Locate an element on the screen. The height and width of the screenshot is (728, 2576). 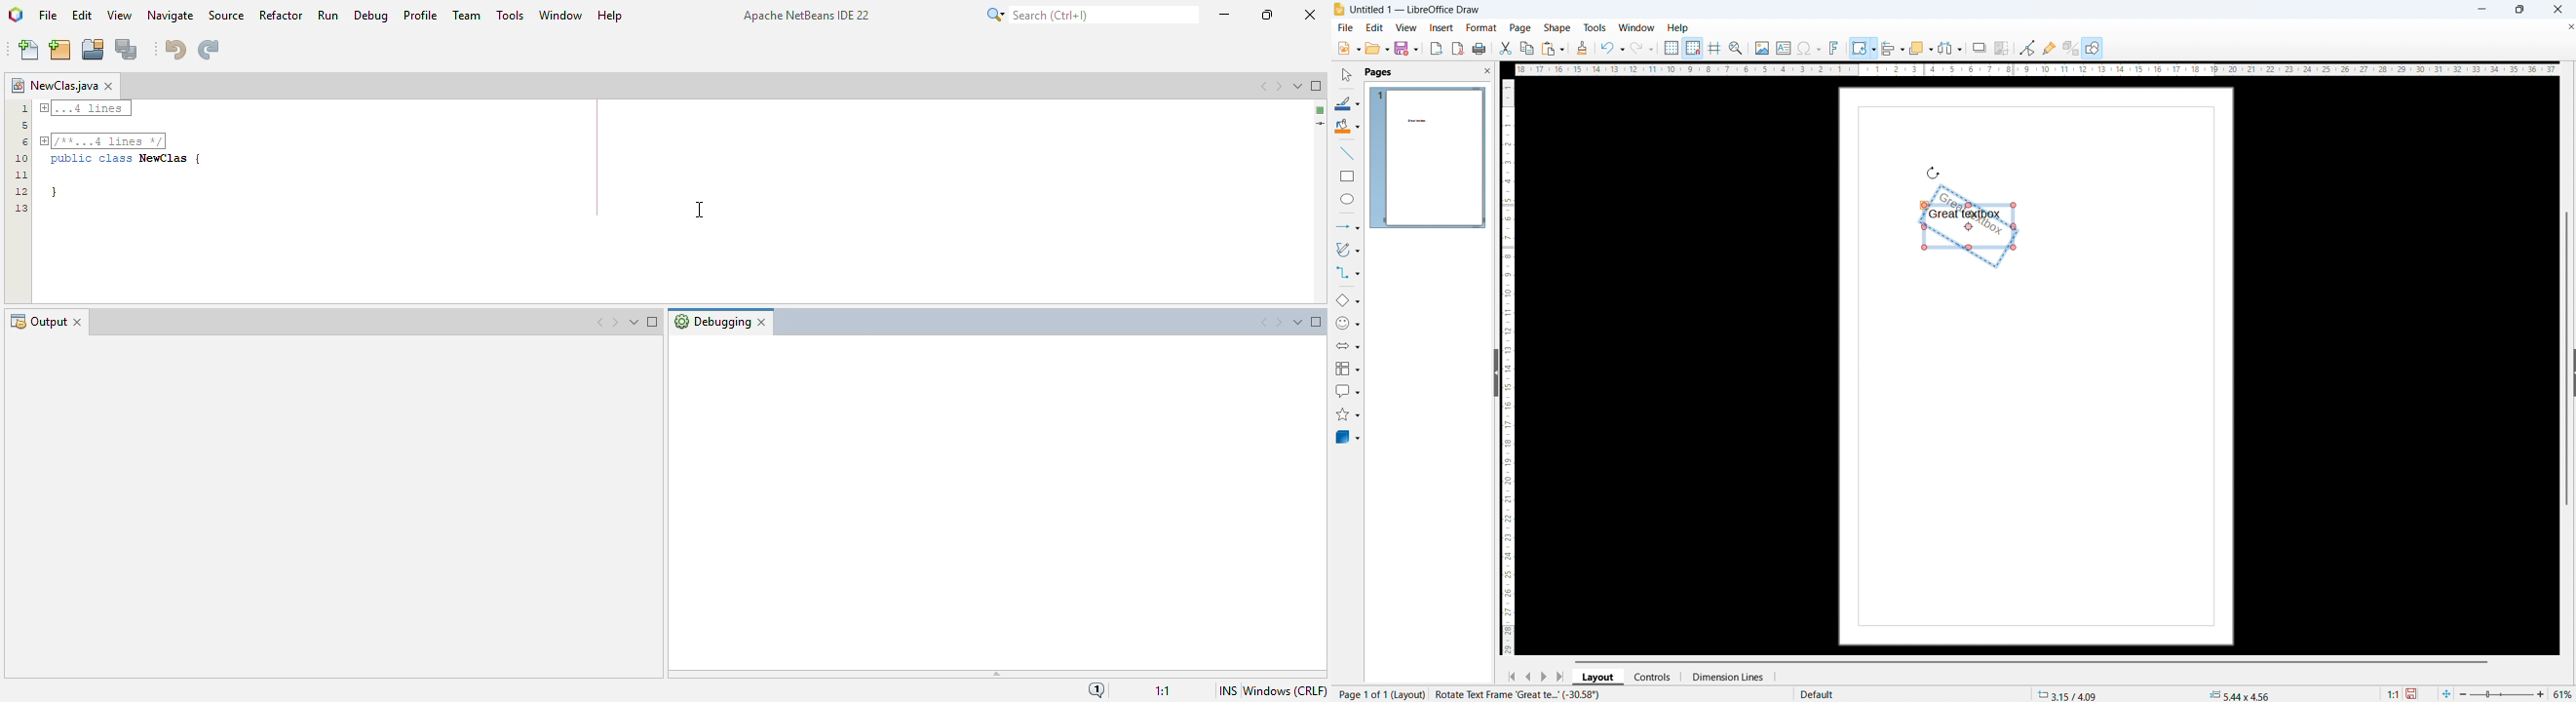
insert fontwork text is located at coordinates (1835, 47).